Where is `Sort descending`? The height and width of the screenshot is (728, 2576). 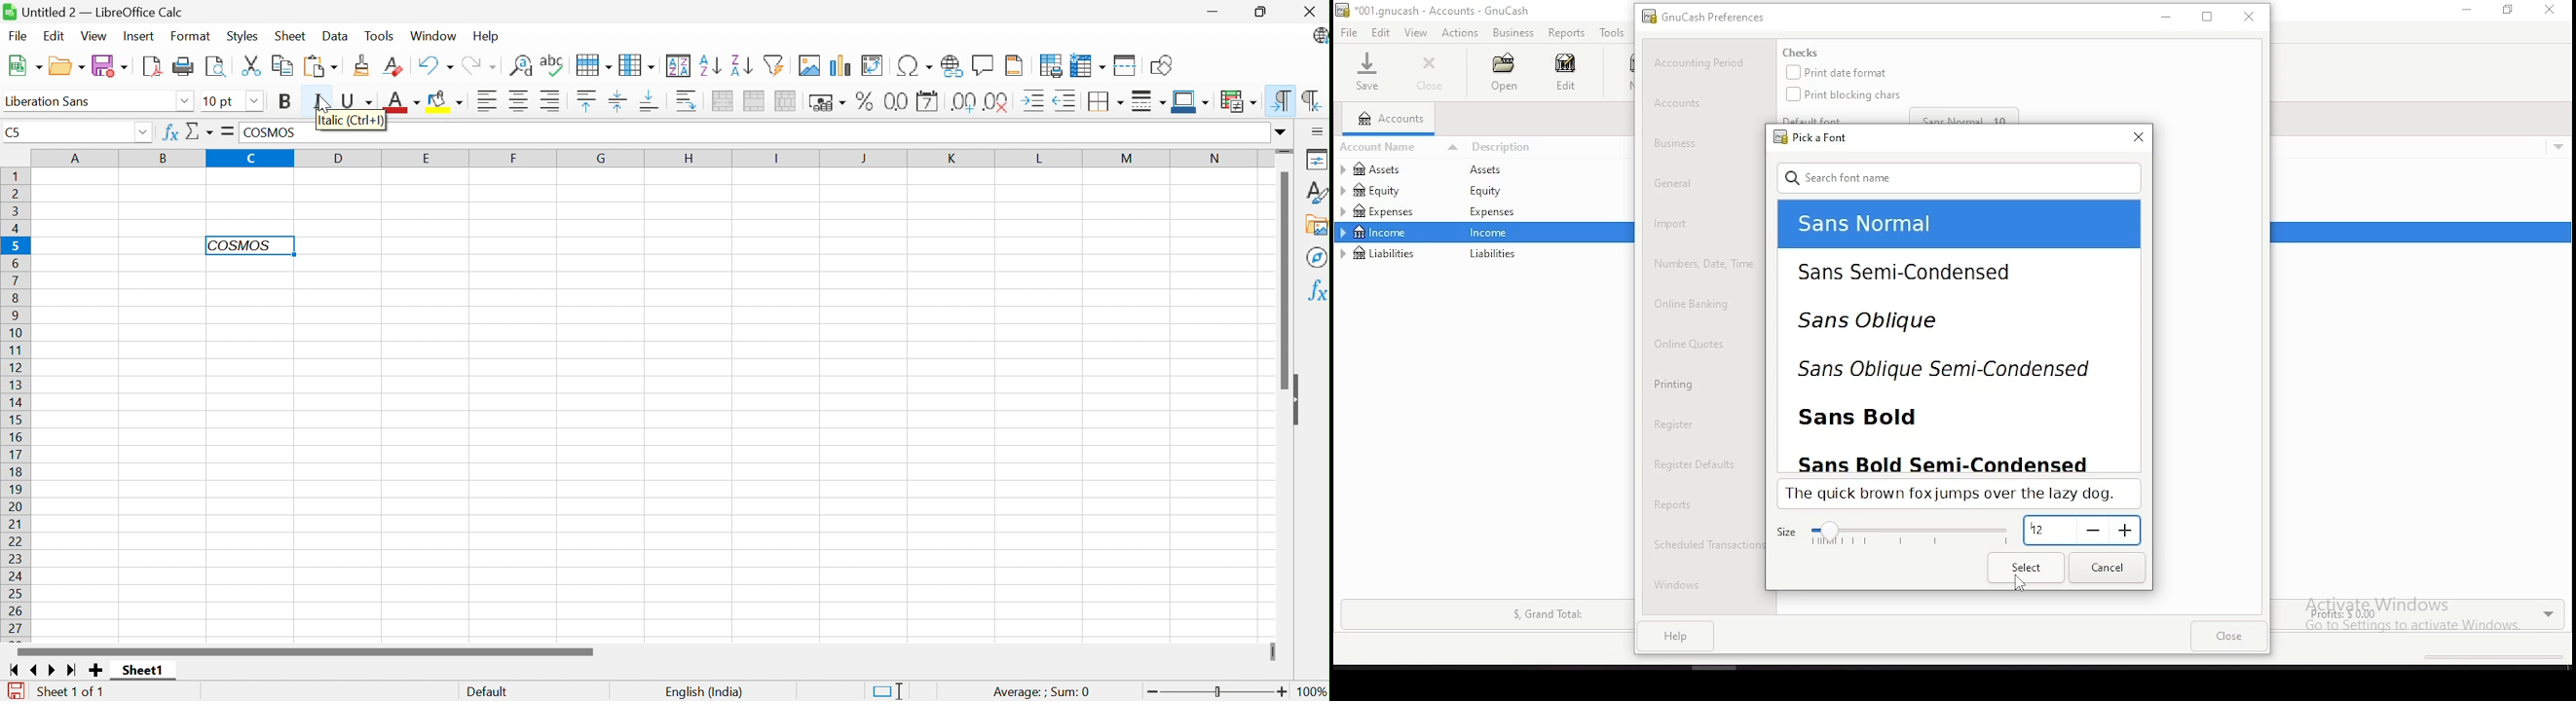
Sort descending is located at coordinates (742, 65).